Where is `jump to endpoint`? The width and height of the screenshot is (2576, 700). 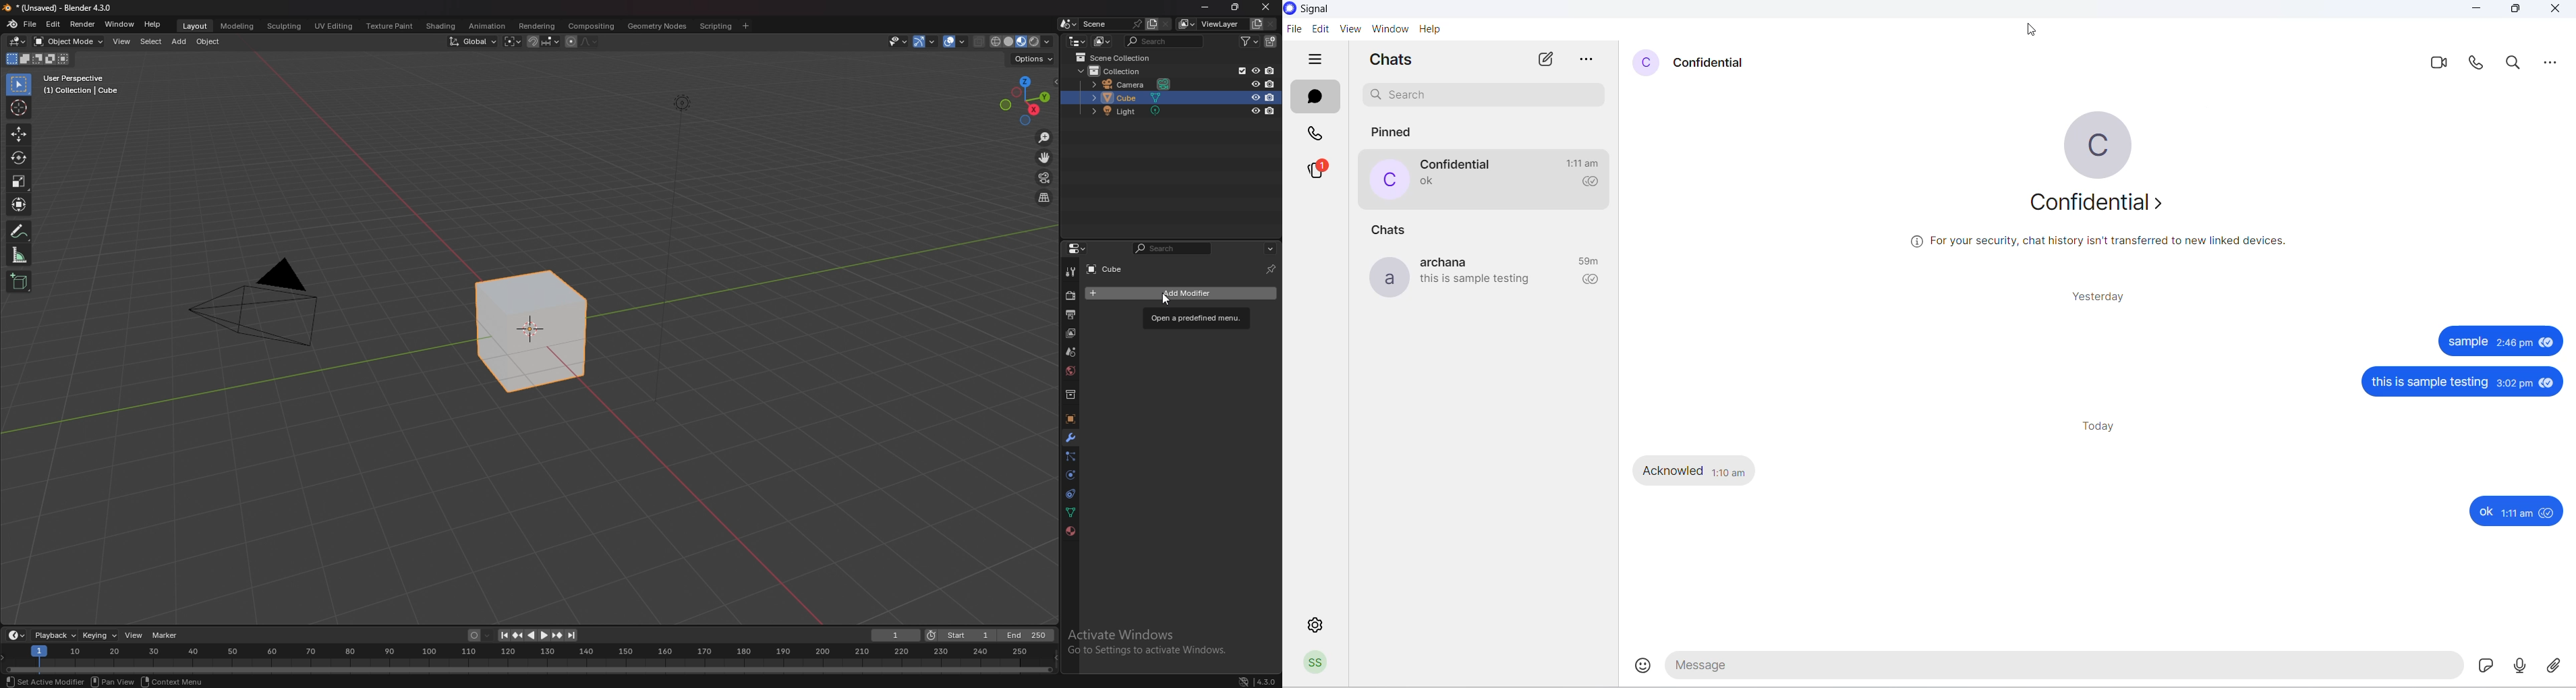
jump to endpoint is located at coordinates (573, 635).